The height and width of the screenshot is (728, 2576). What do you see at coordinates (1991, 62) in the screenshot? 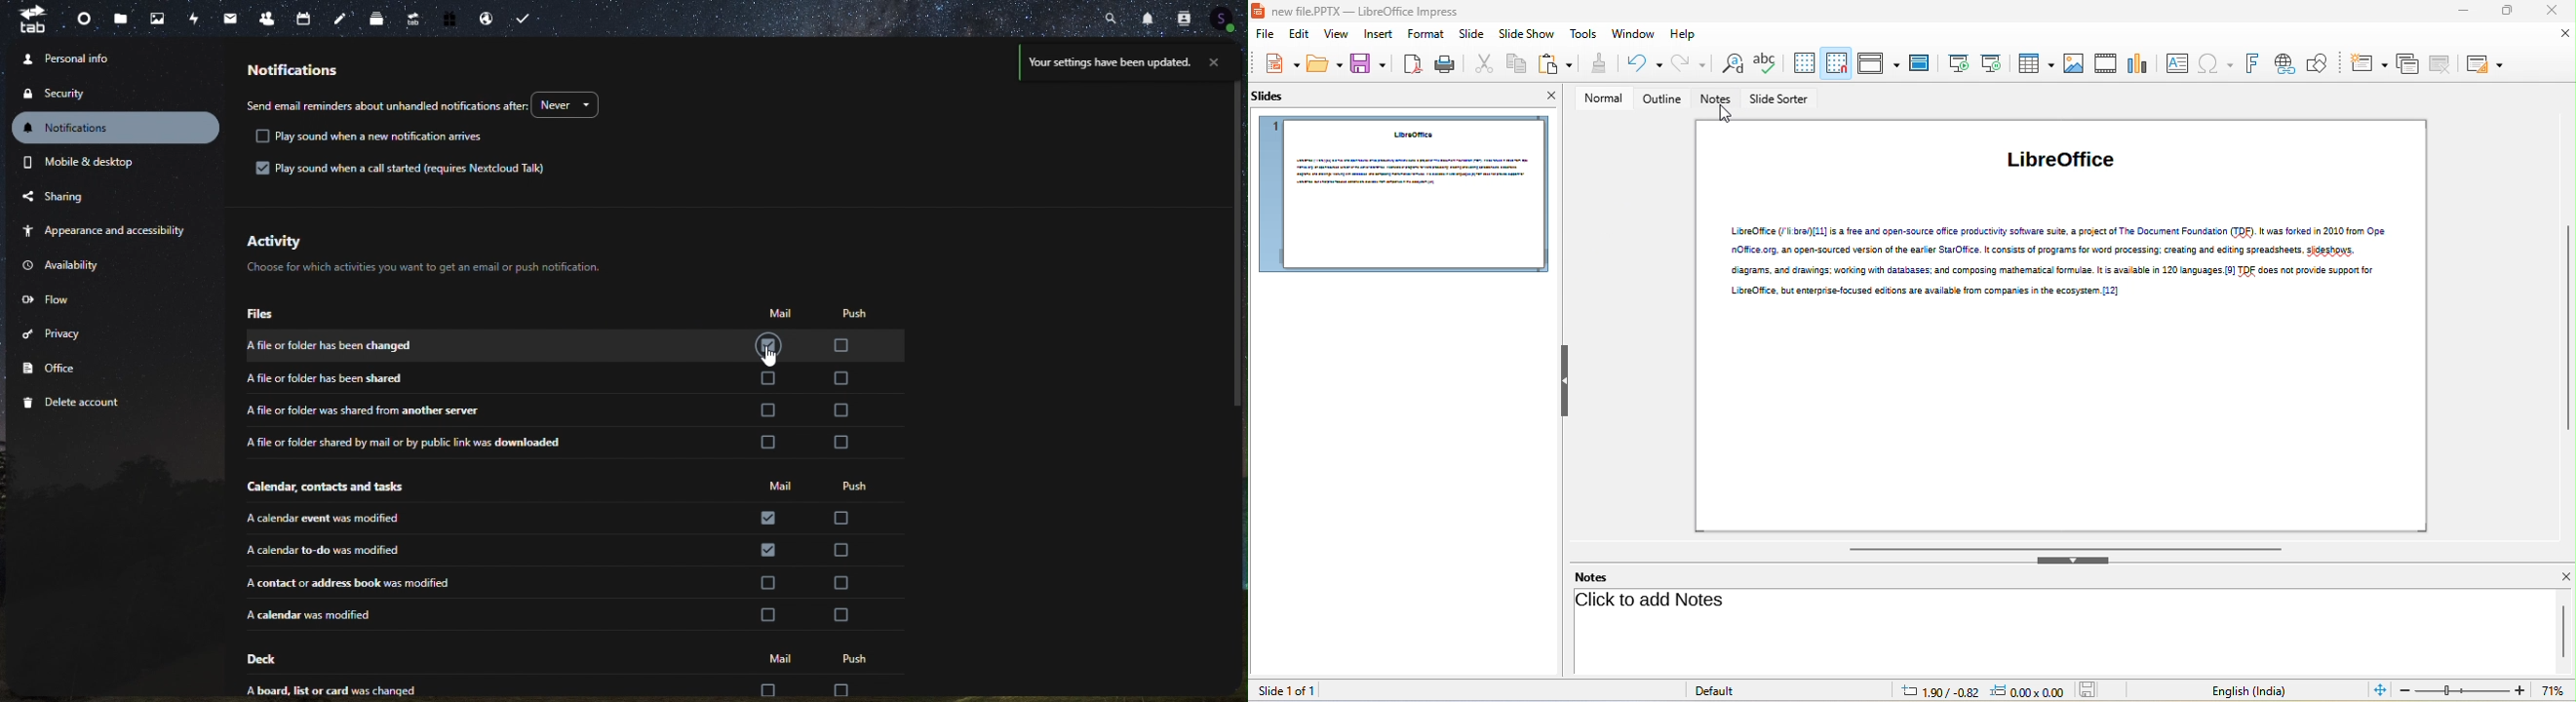
I see `start from current slide` at bounding box center [1991, 62].